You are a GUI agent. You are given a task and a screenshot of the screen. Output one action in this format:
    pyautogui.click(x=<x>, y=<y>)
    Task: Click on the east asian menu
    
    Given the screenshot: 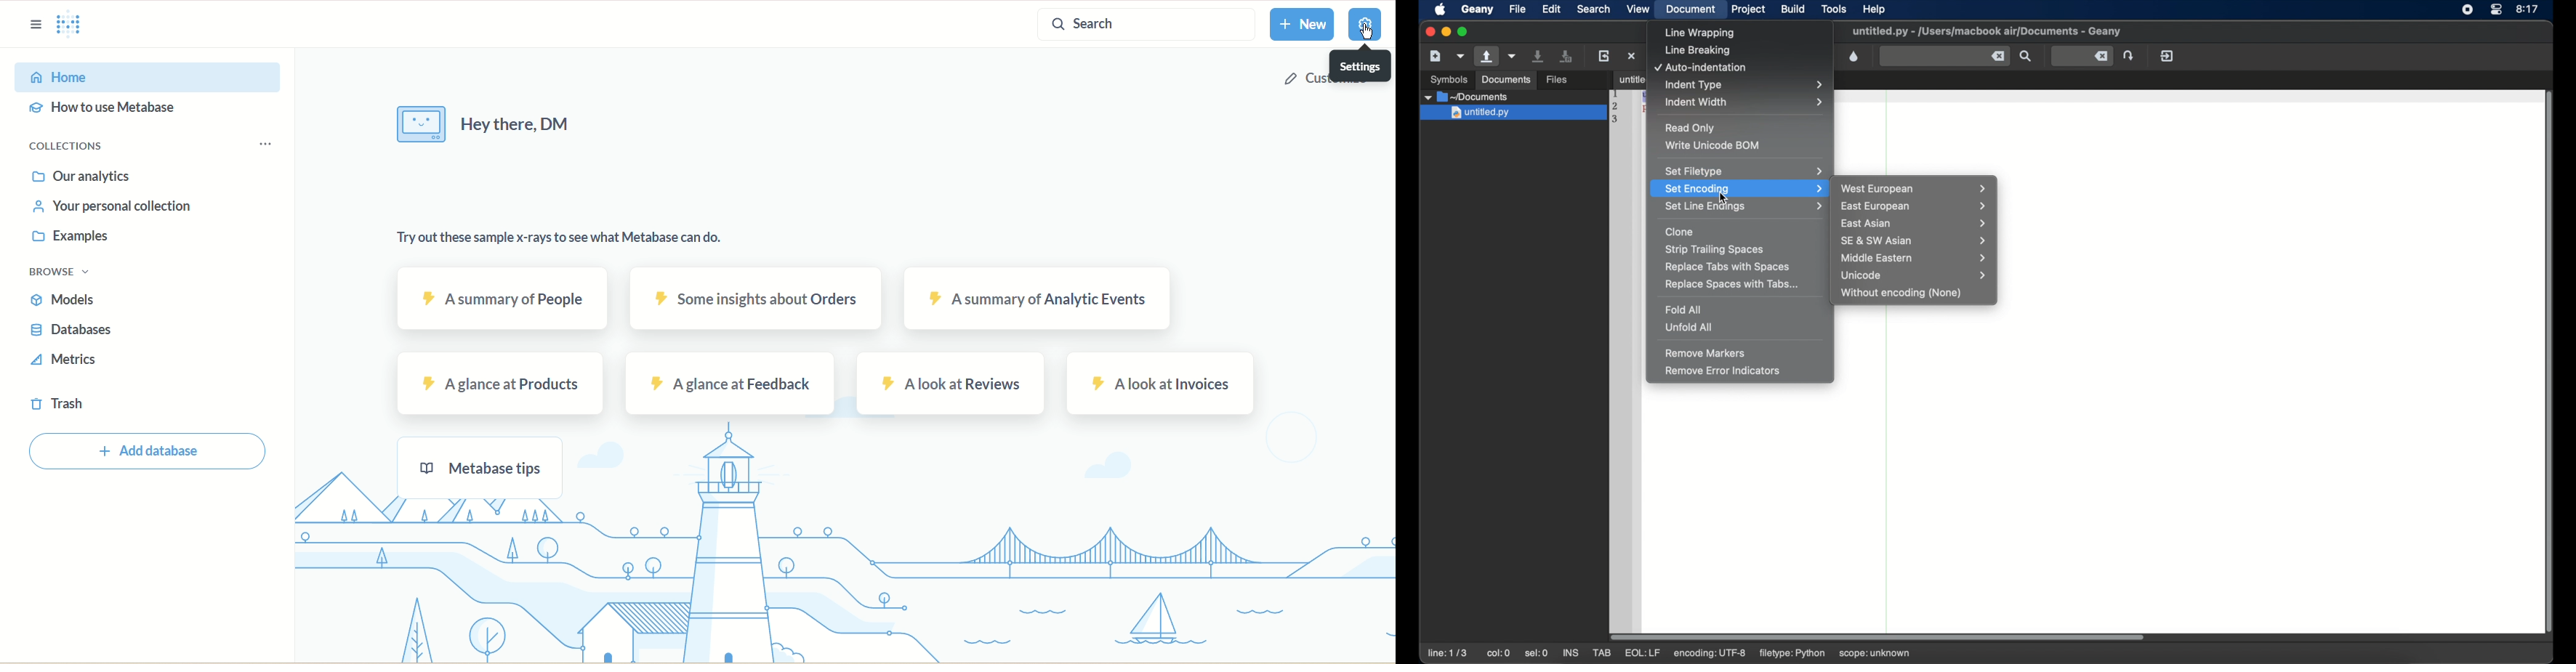 What is the action you would take?
    pyautogui.click(x=1915, y=224)
    